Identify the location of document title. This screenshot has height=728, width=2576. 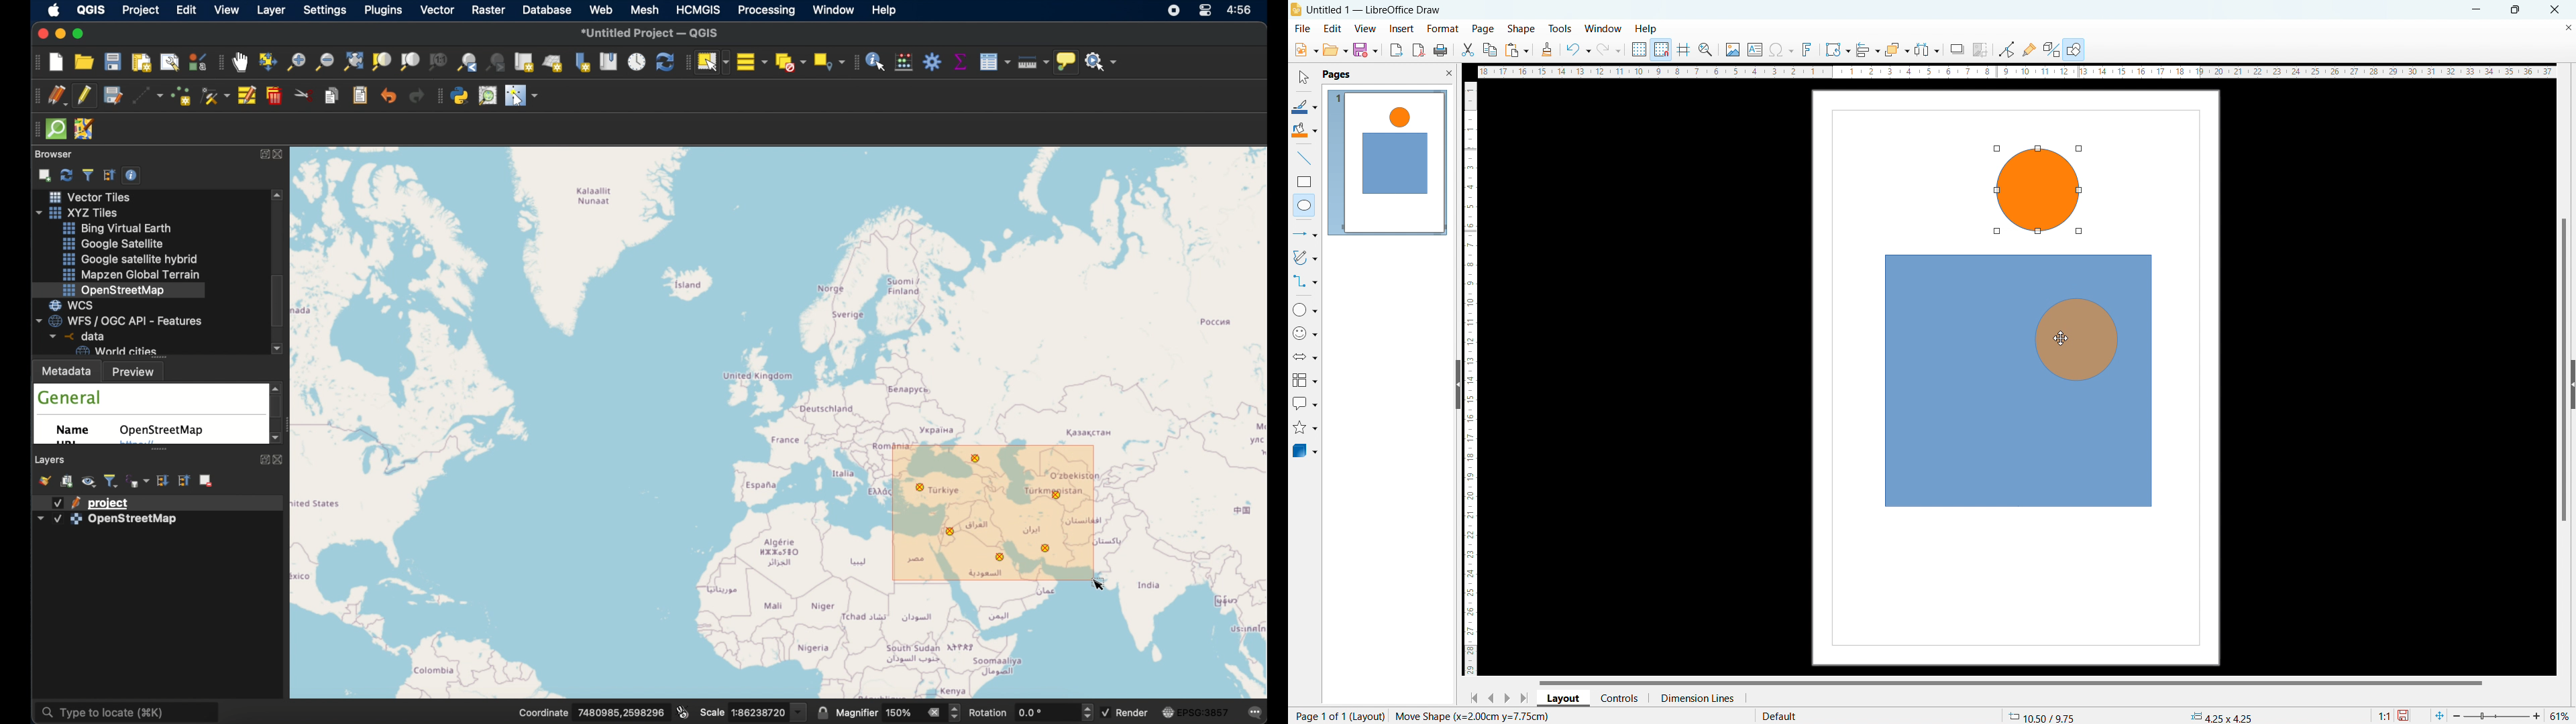
(1377, 9).